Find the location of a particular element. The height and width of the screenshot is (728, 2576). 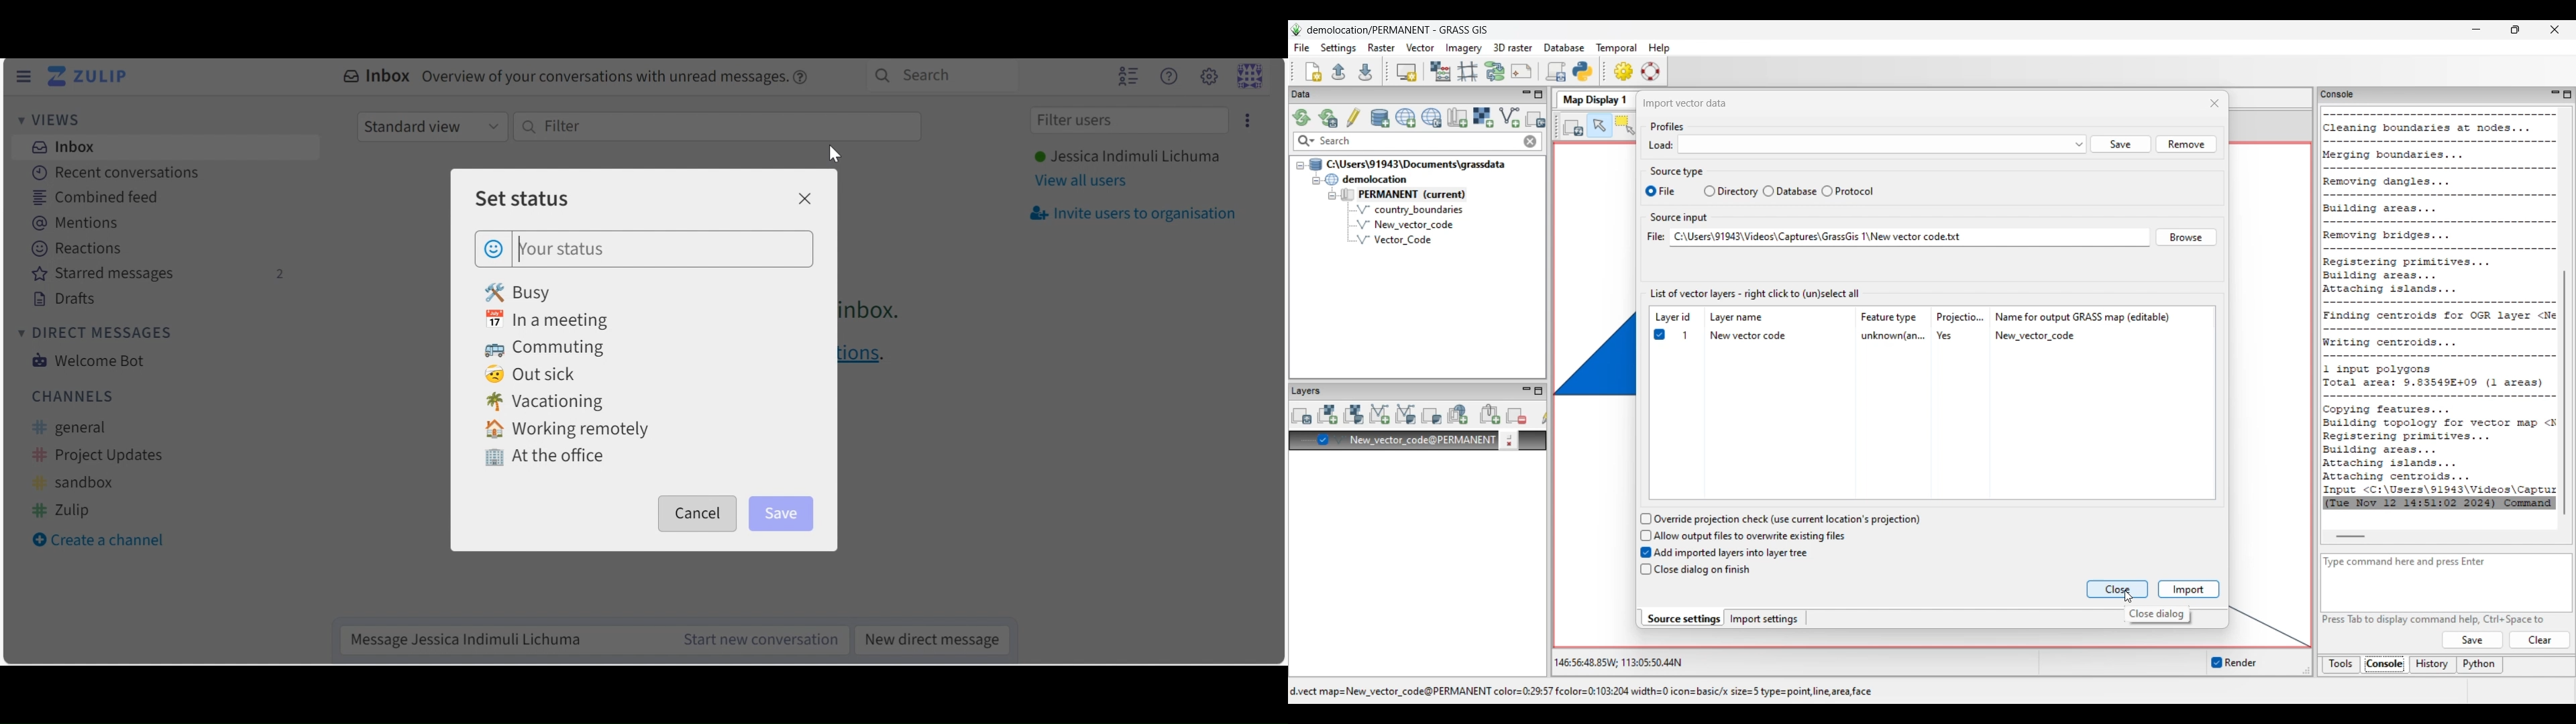

Save is located at coordinates (783, 511).